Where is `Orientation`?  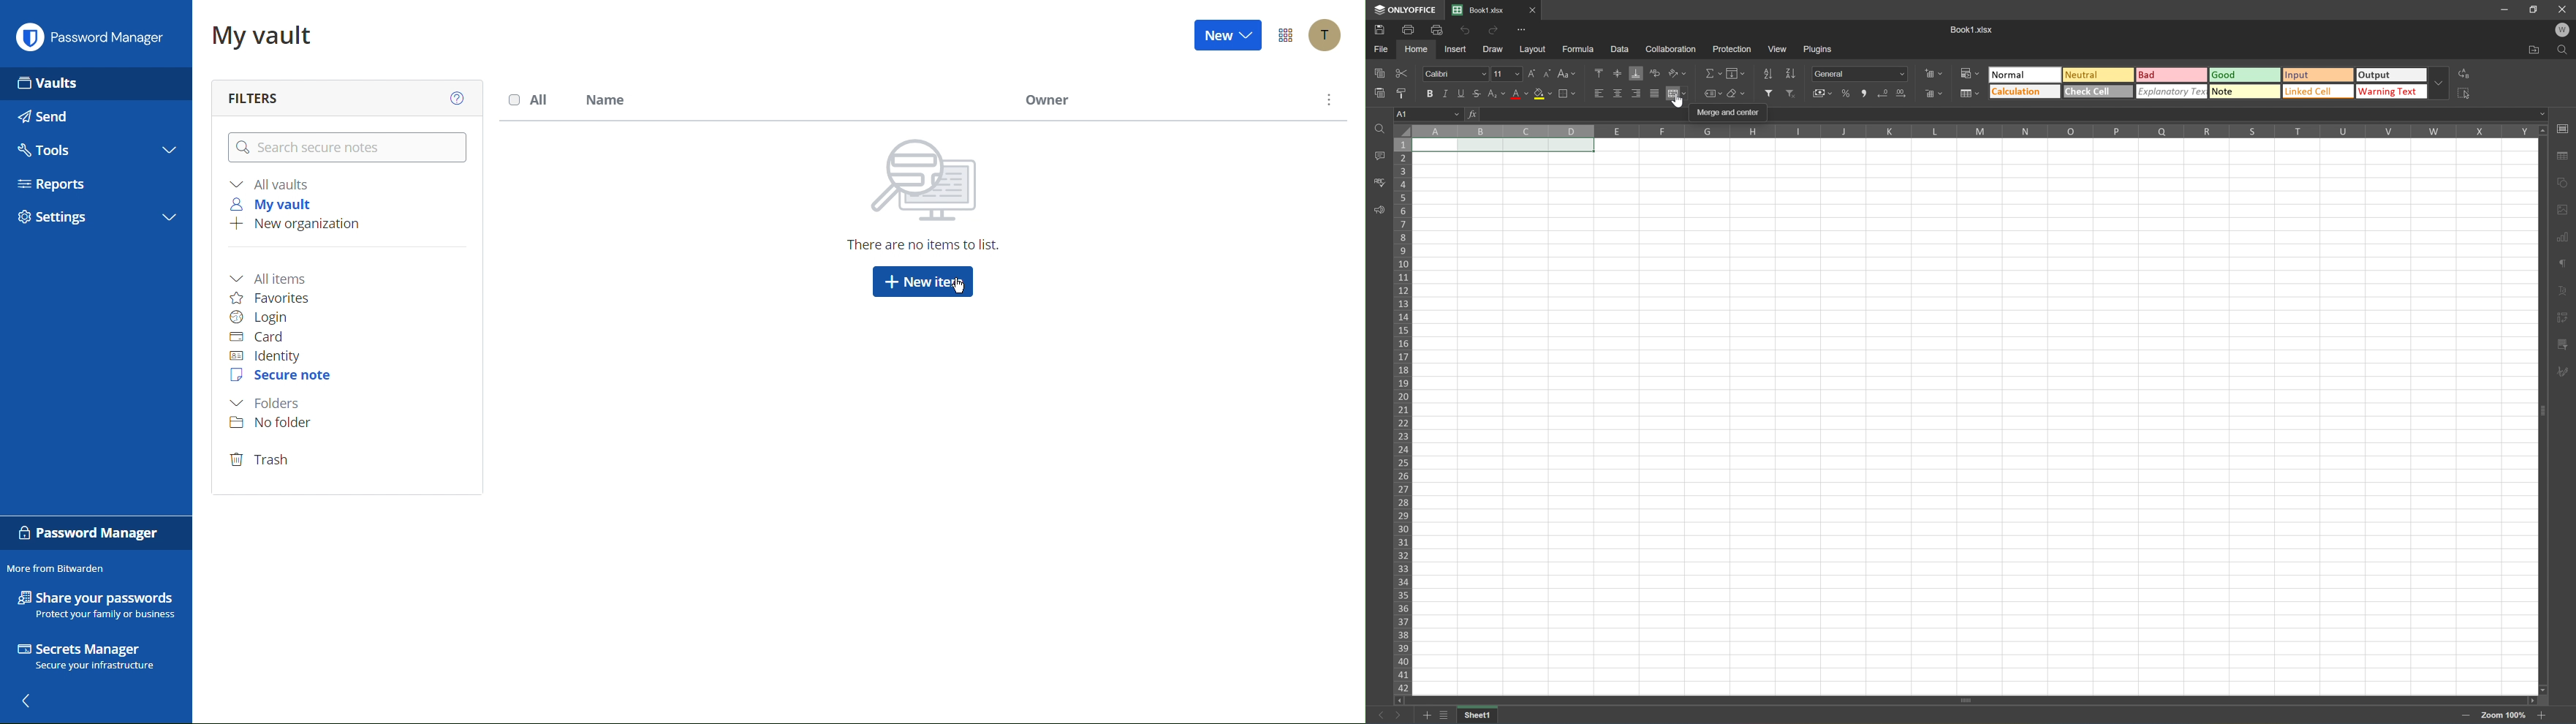
Orientation is located at coordinates (1677, 72).